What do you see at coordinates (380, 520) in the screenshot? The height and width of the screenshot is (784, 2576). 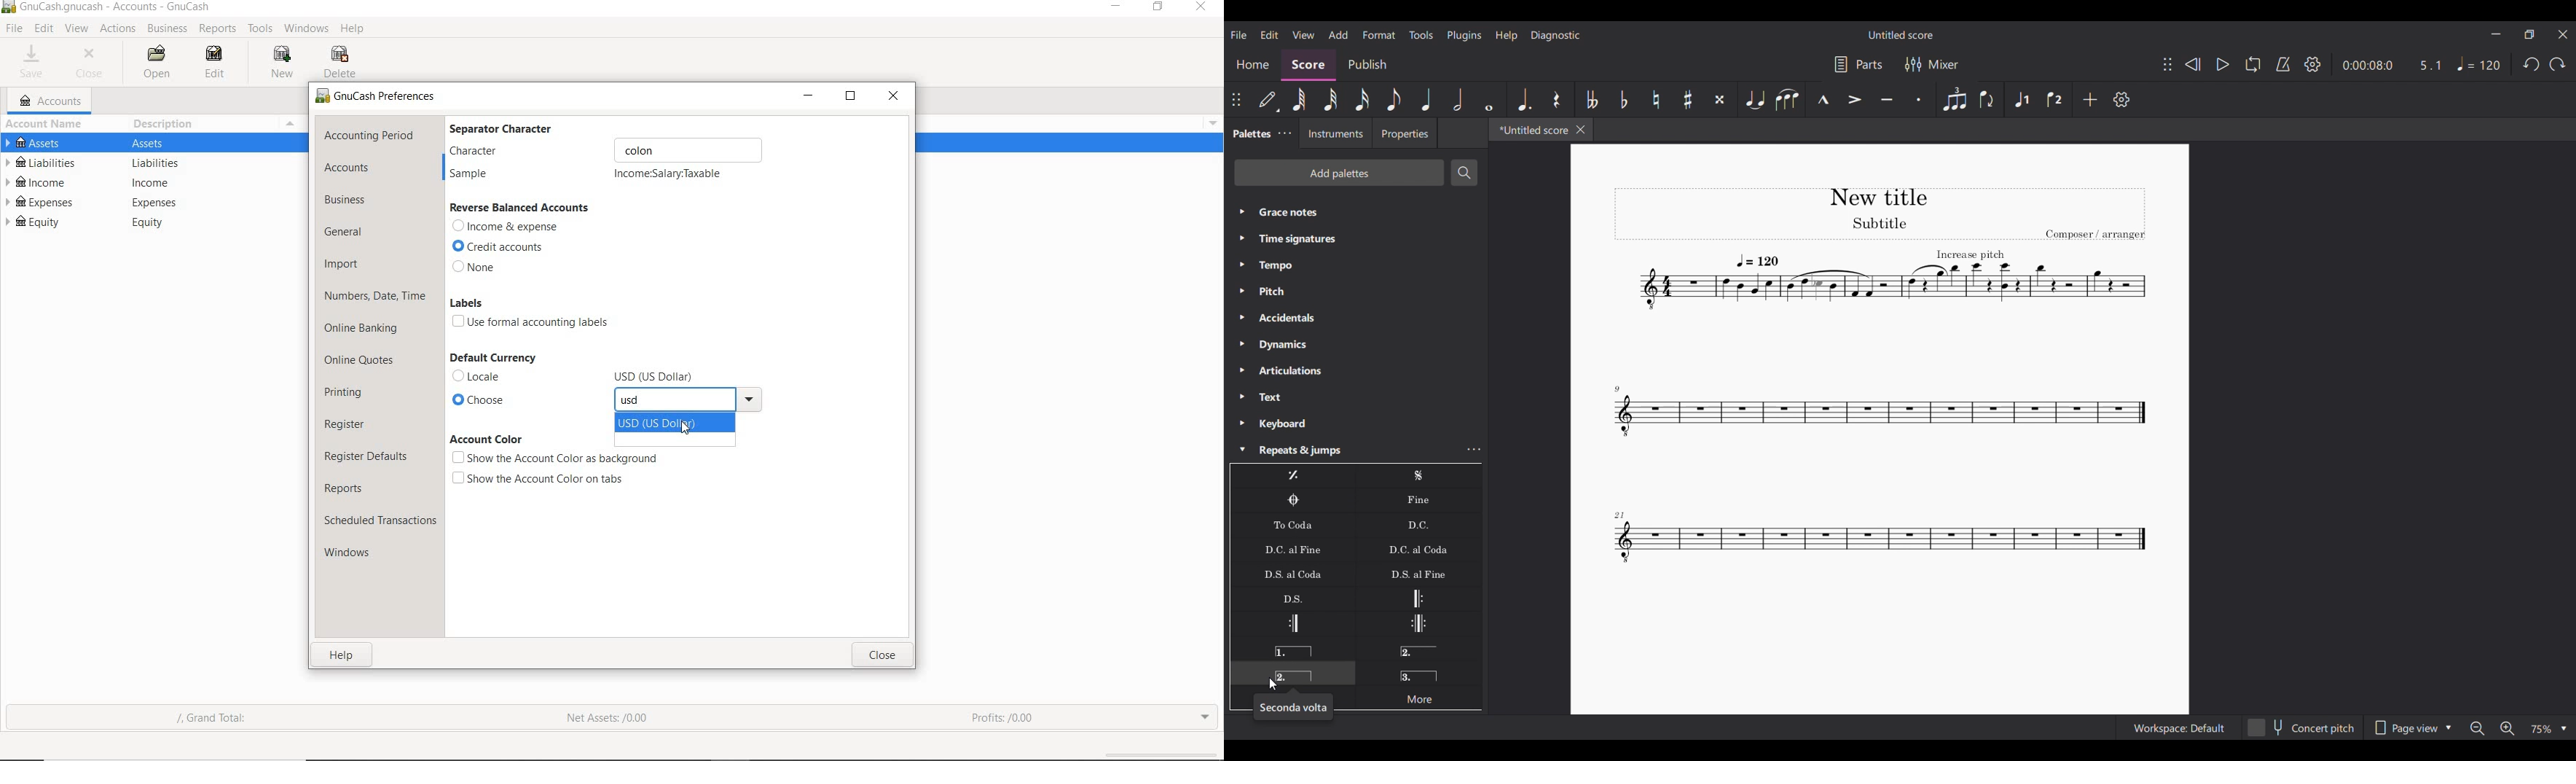 I see `scheduled transactions` at bounding box center [380, 520].